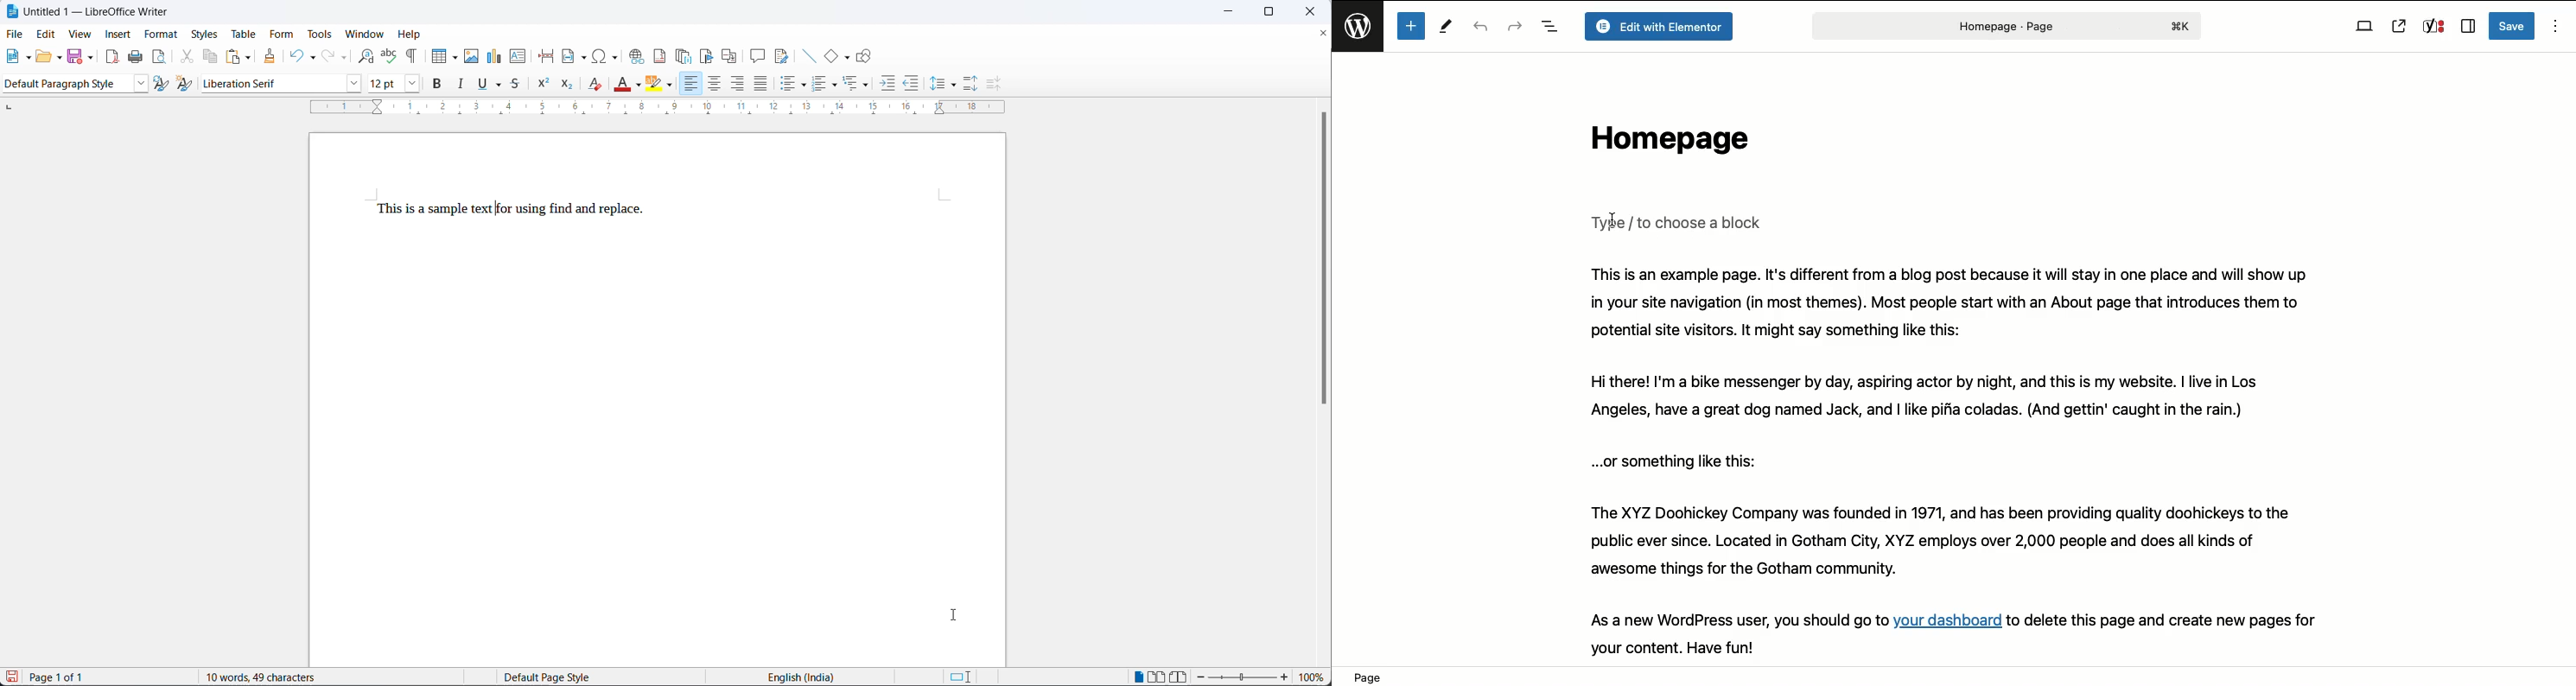 This screenshot has width=2576, height=700. What do you see at coordinates (187, 83) in the screenshot?
I see `create new style with selection` at bounding box center [187, 83].